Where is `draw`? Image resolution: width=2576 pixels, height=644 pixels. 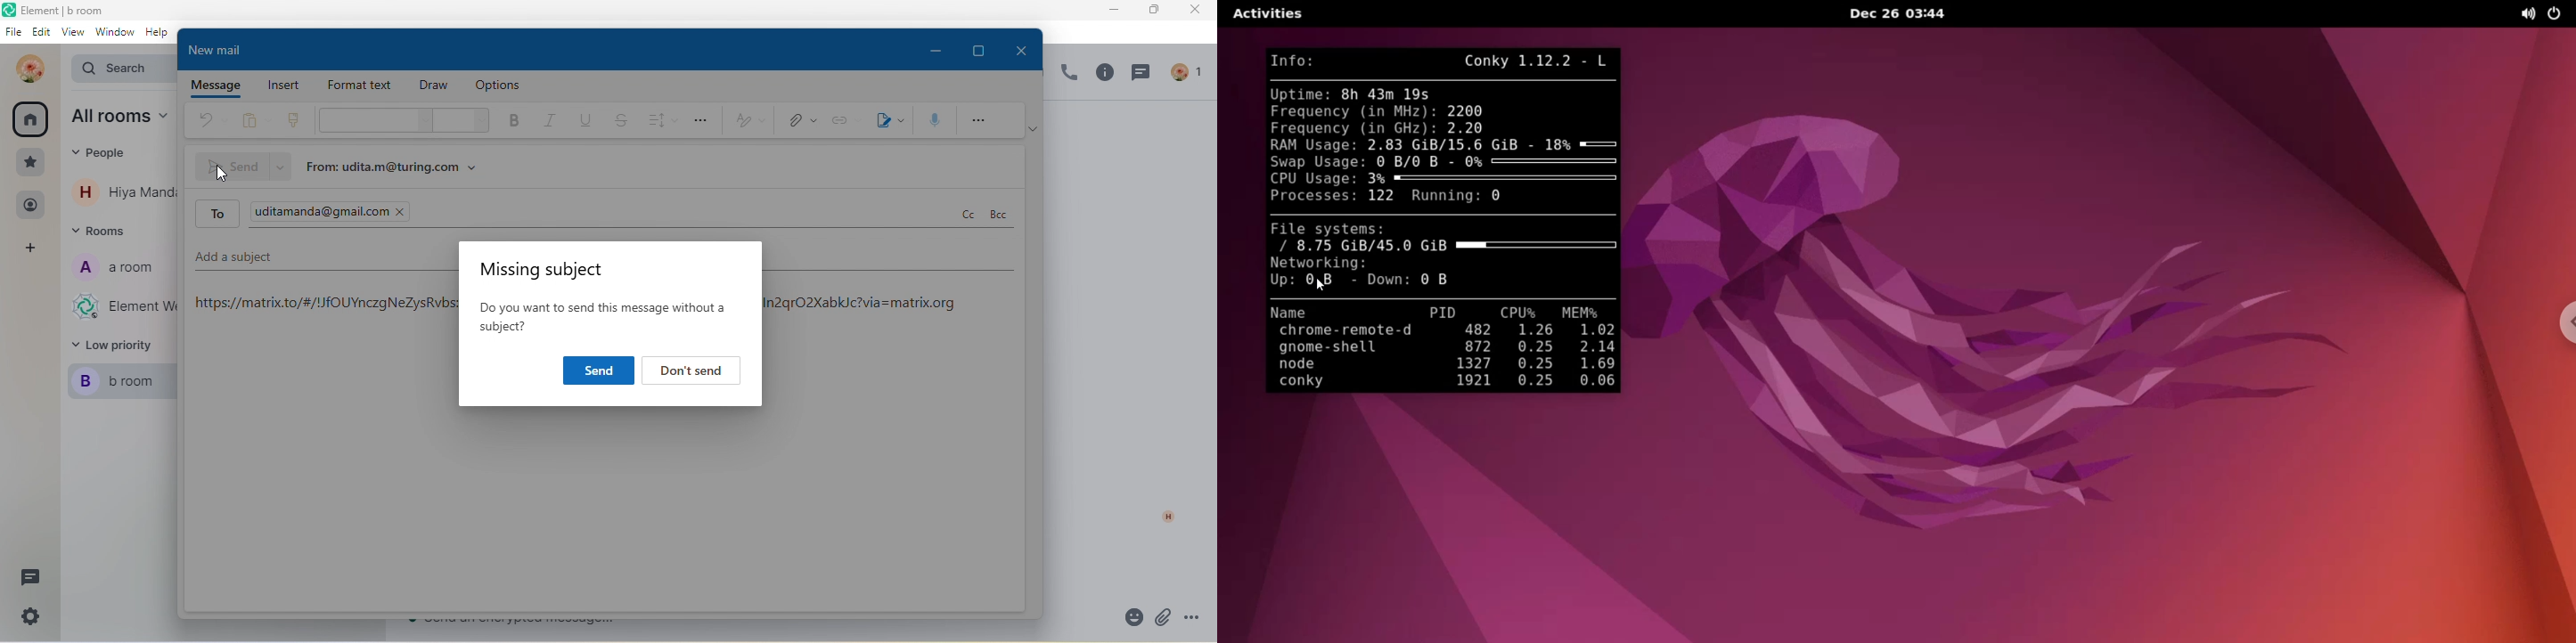
draw is located at coordinates (438, 87).